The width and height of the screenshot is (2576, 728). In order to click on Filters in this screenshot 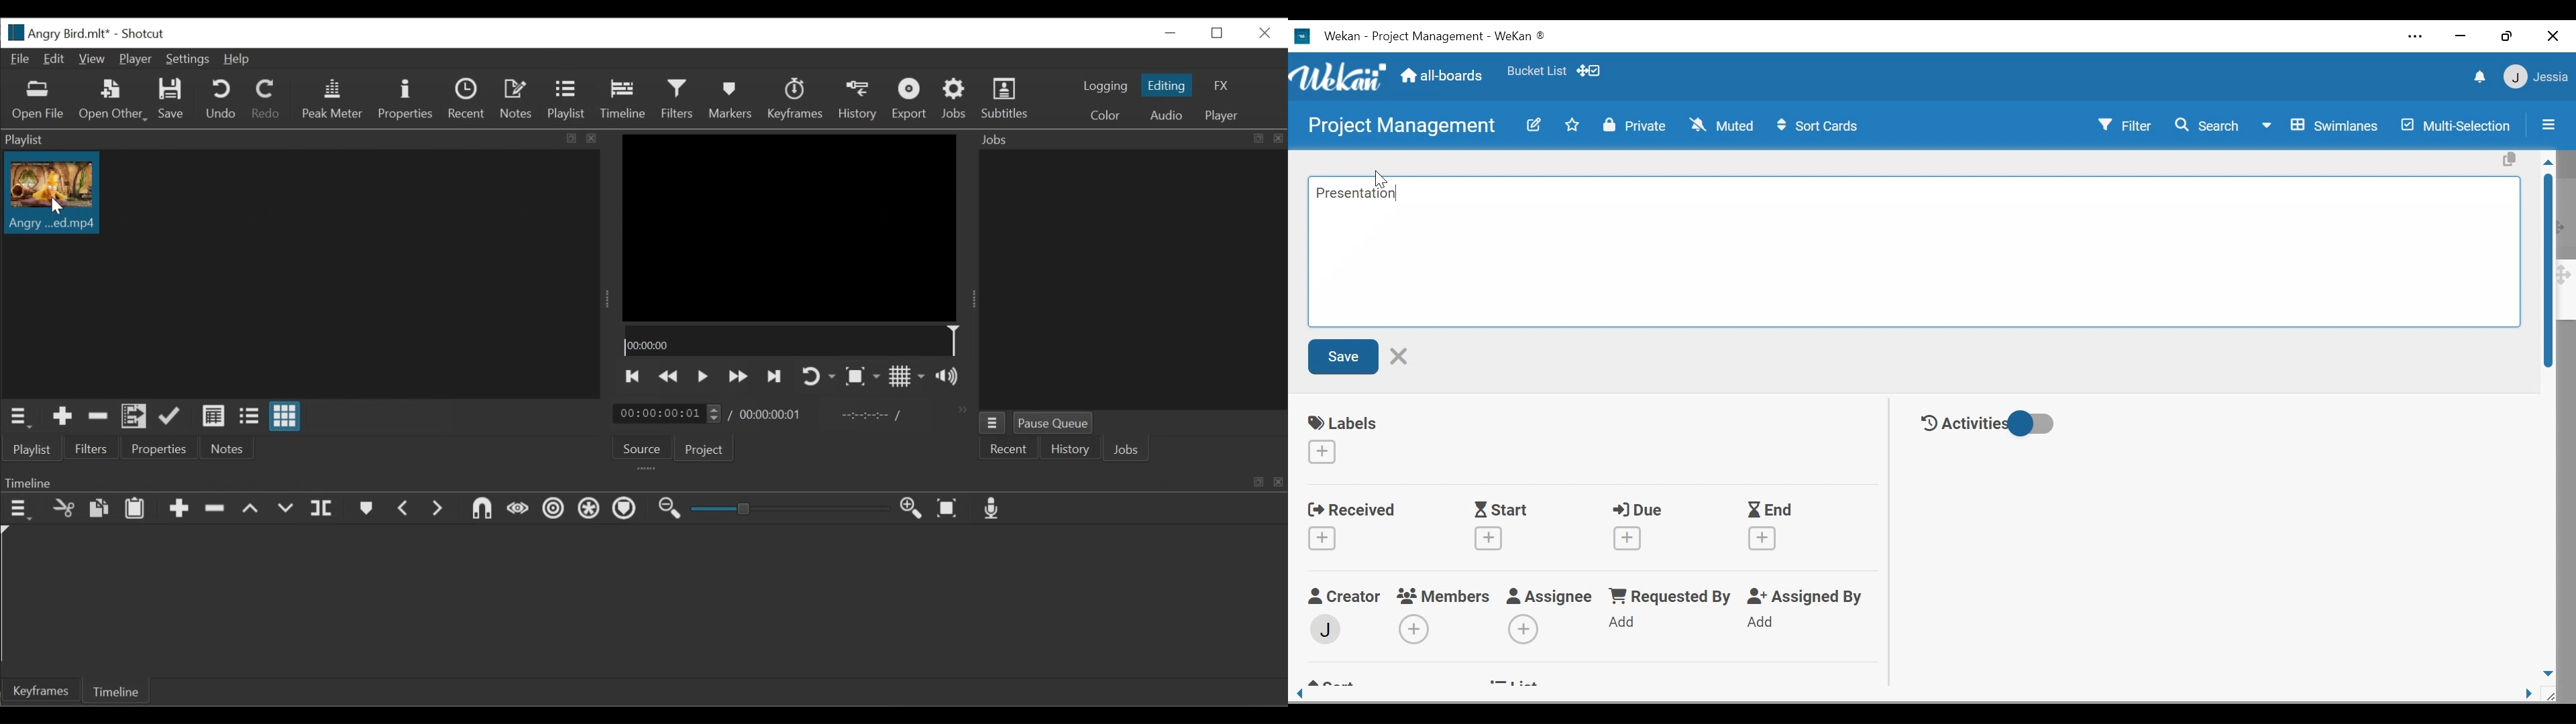, I will do `click(678, 99)`.